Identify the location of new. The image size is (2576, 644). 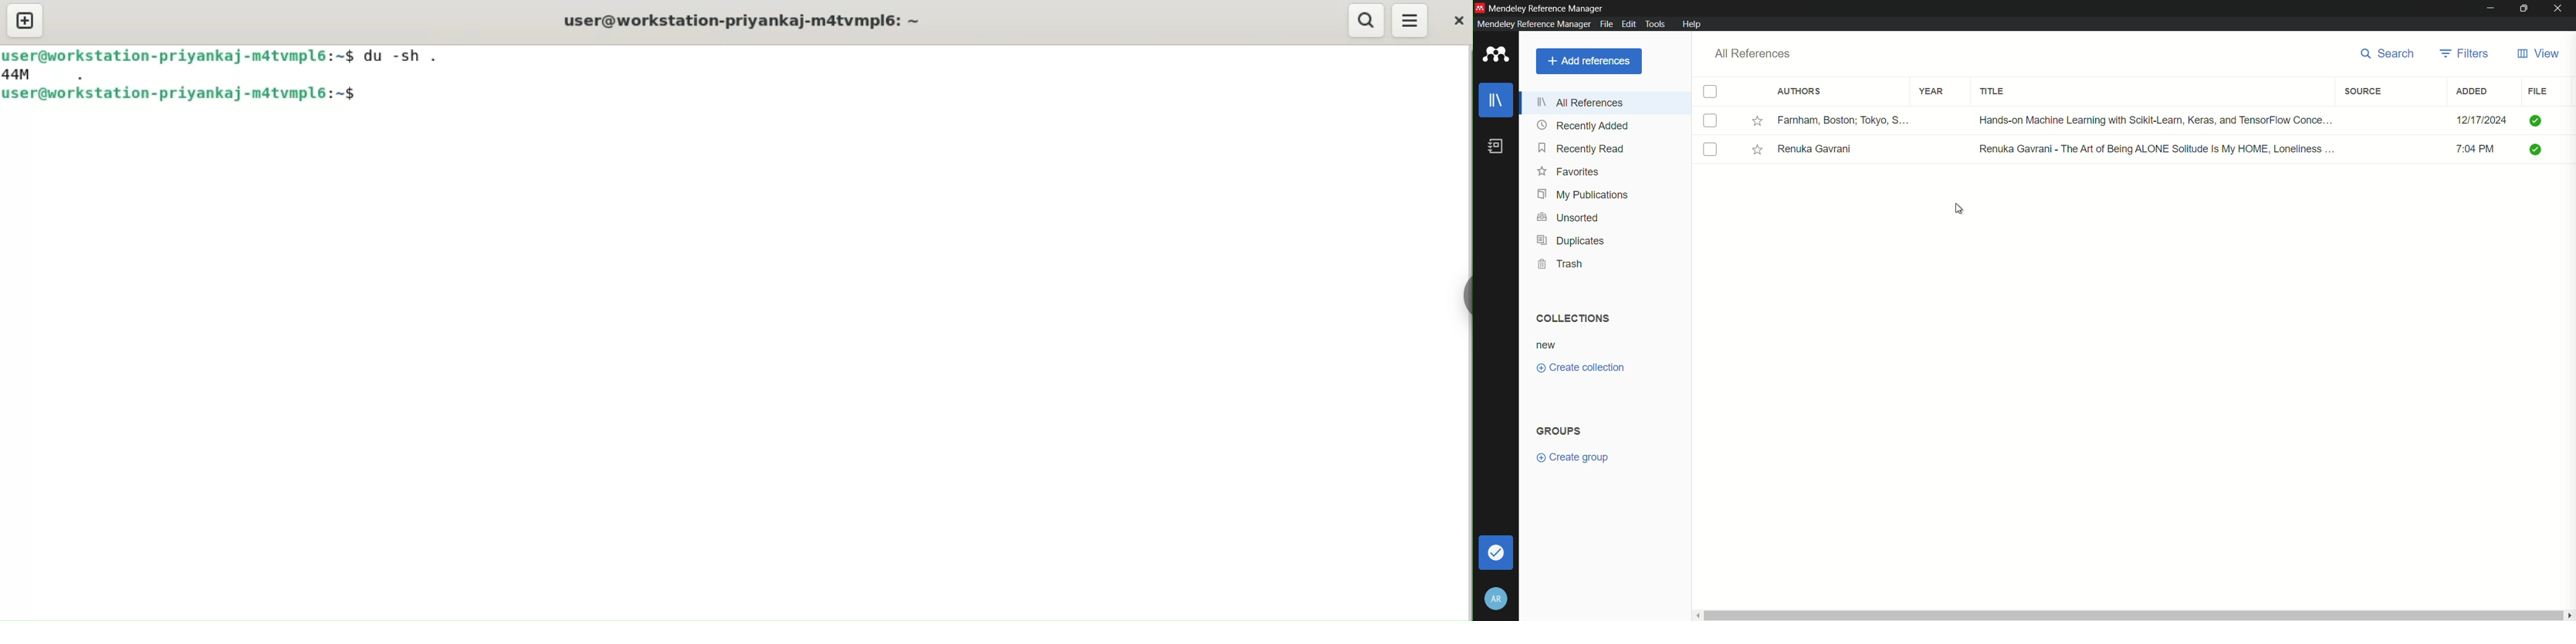
(1547, 346).